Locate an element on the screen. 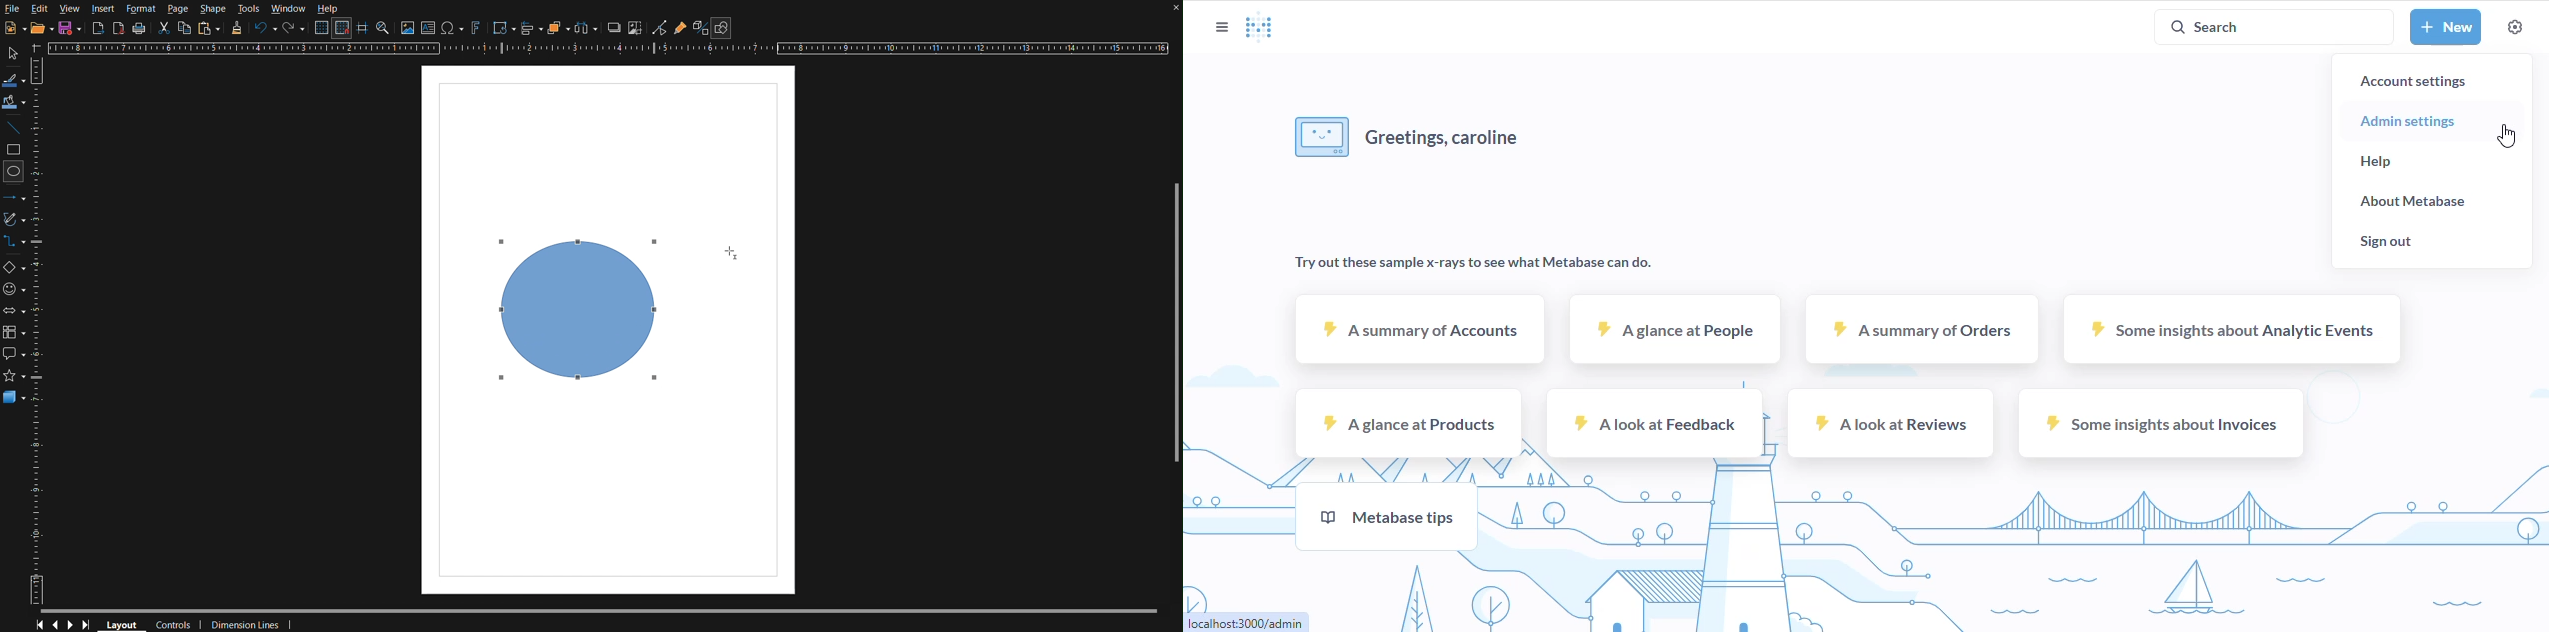 The image size is (2576, 644). Layout is located at coordinates (126, 623).